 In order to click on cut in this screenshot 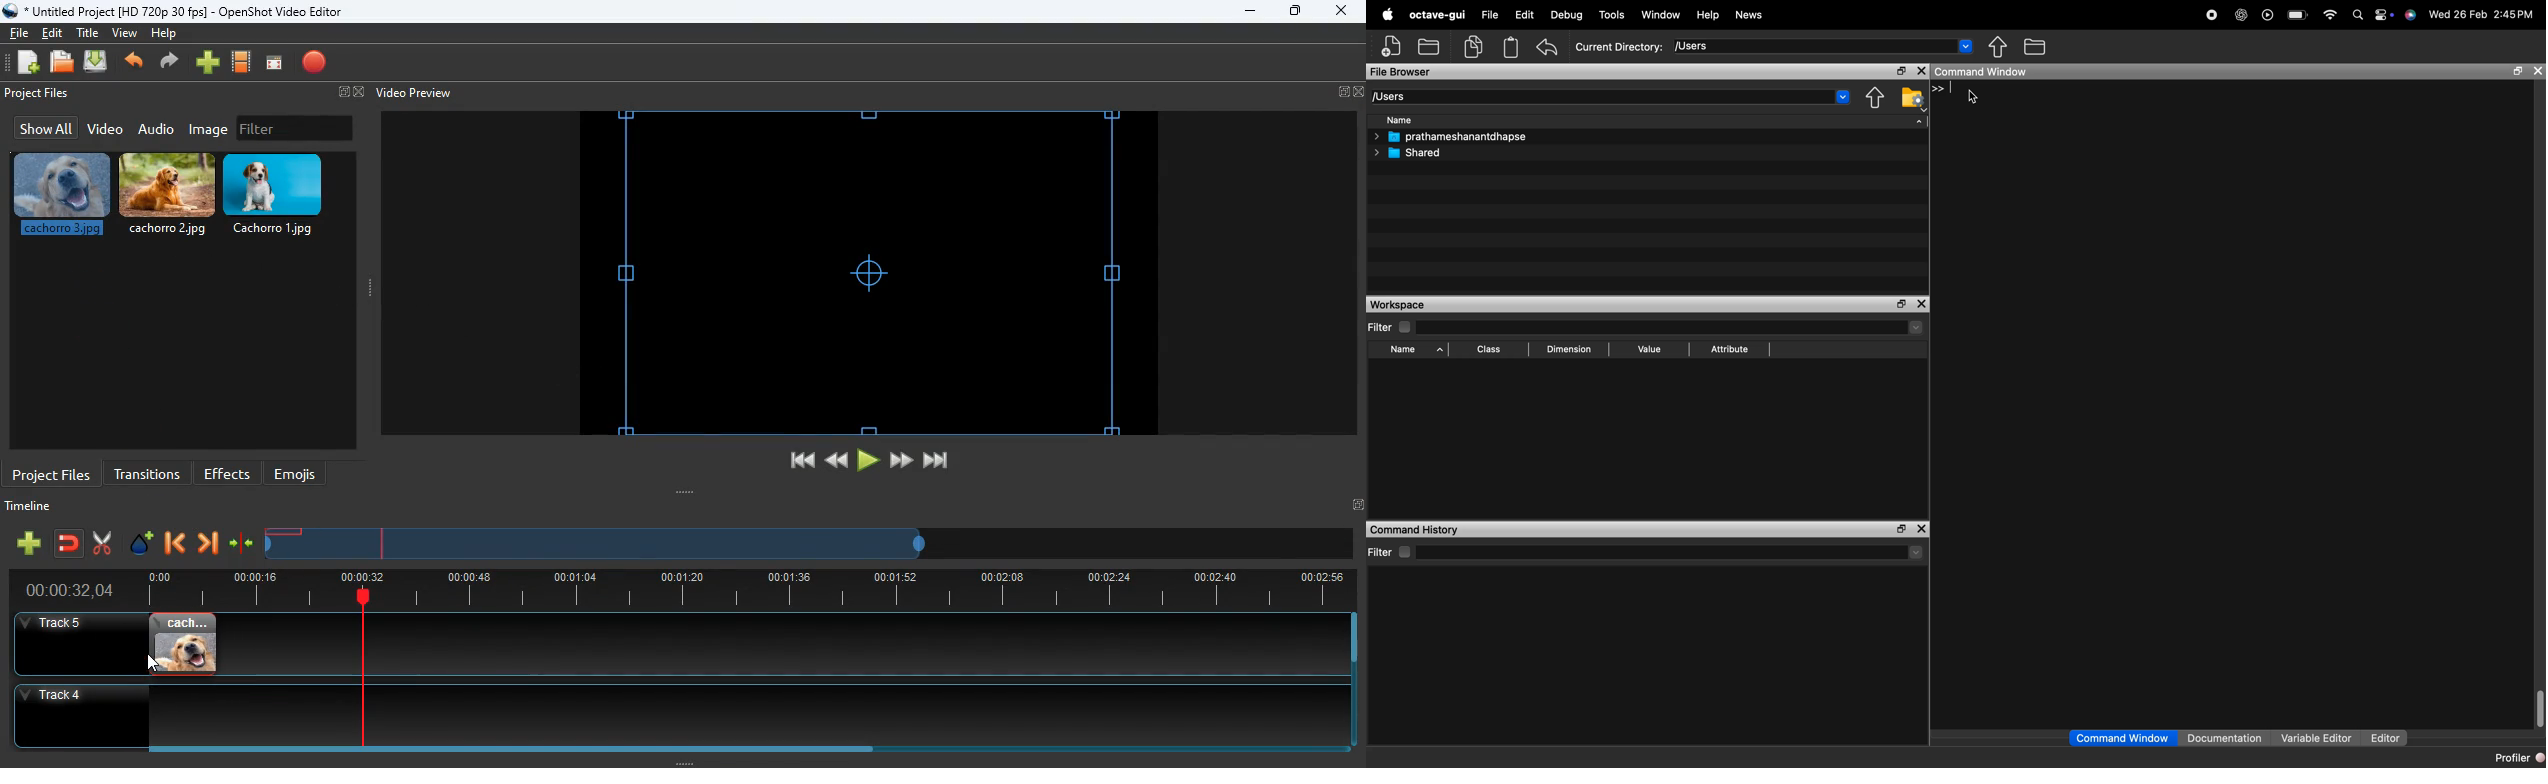, I will do `click(102, 543)`.